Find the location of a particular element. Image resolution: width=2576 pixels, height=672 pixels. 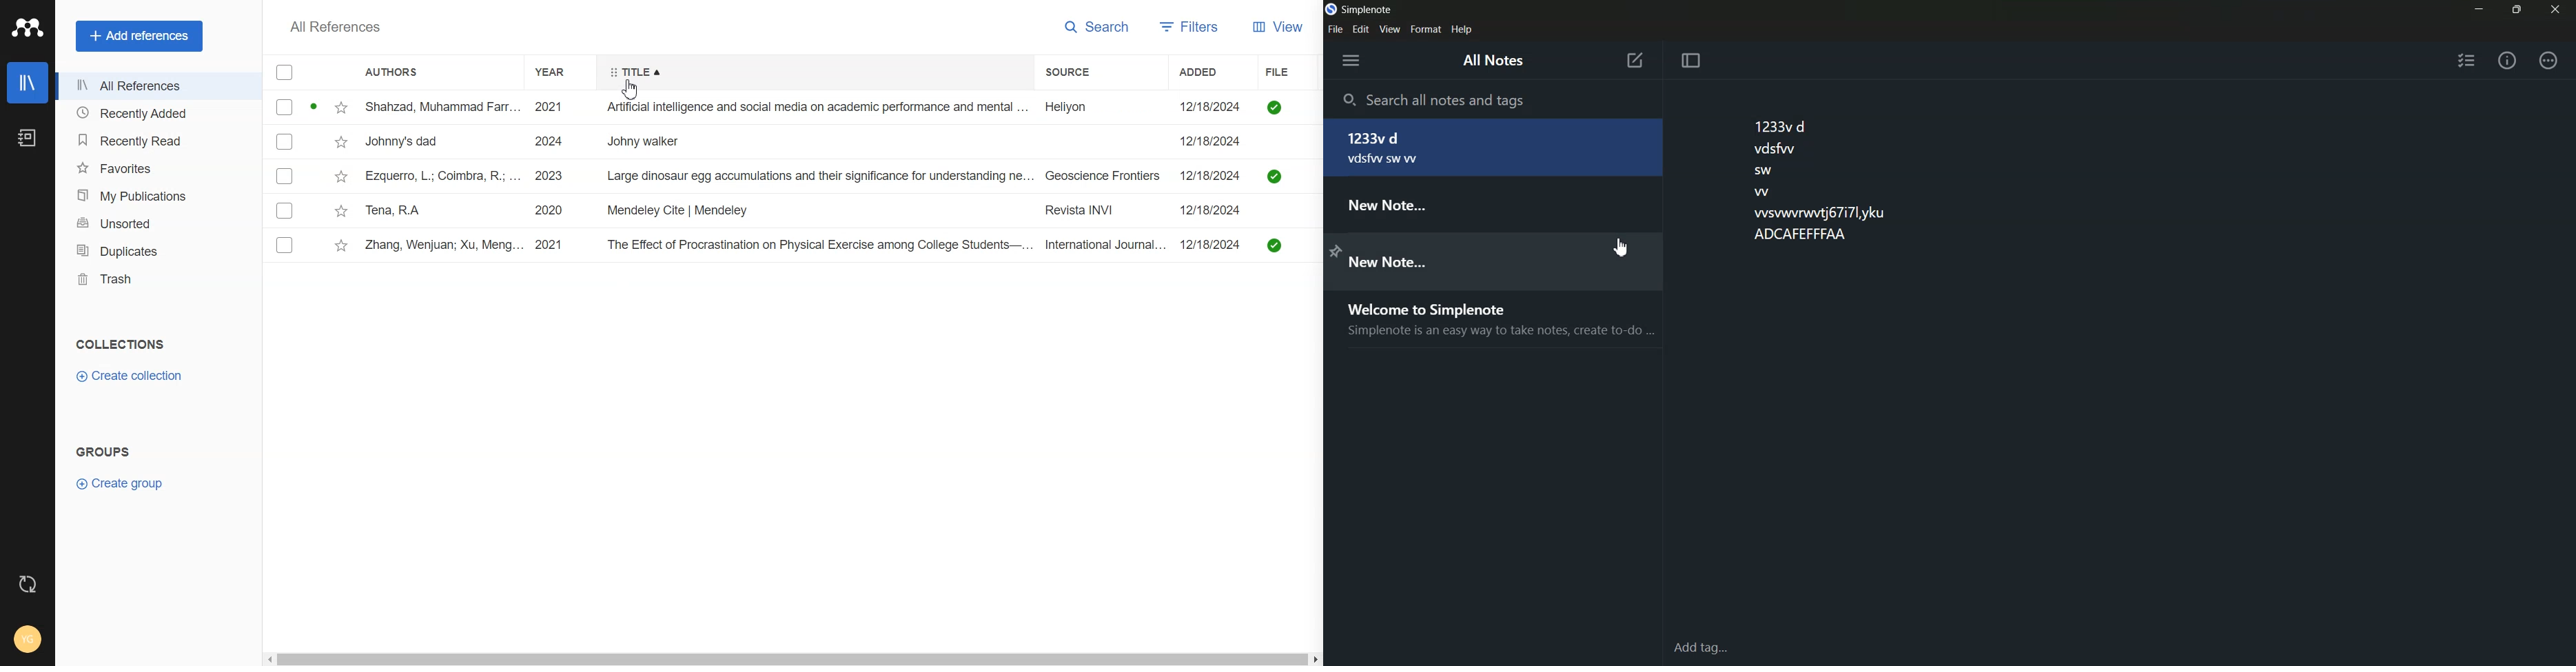

1233vd

vdsfwwy

sw

w
vsvwvrwvtj67i7lyku
ADCAFEFFFAA is located at coordinates (1819, 178).